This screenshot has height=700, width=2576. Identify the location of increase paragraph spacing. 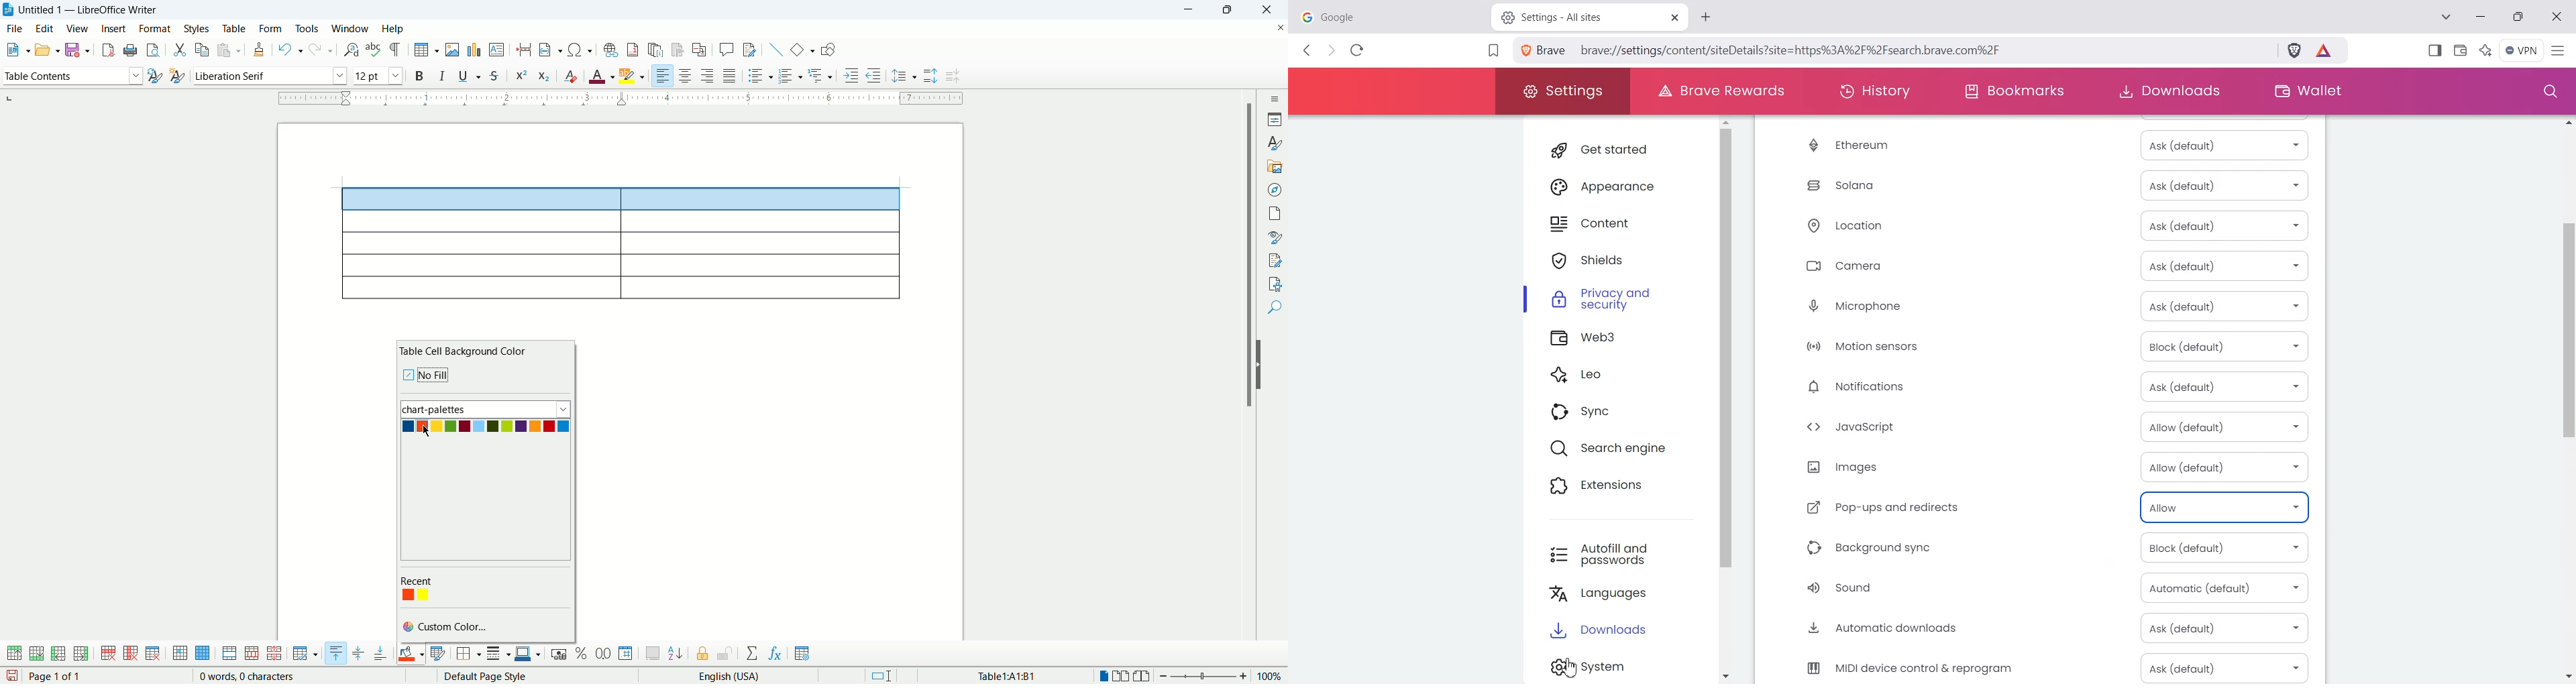
(930, 76).